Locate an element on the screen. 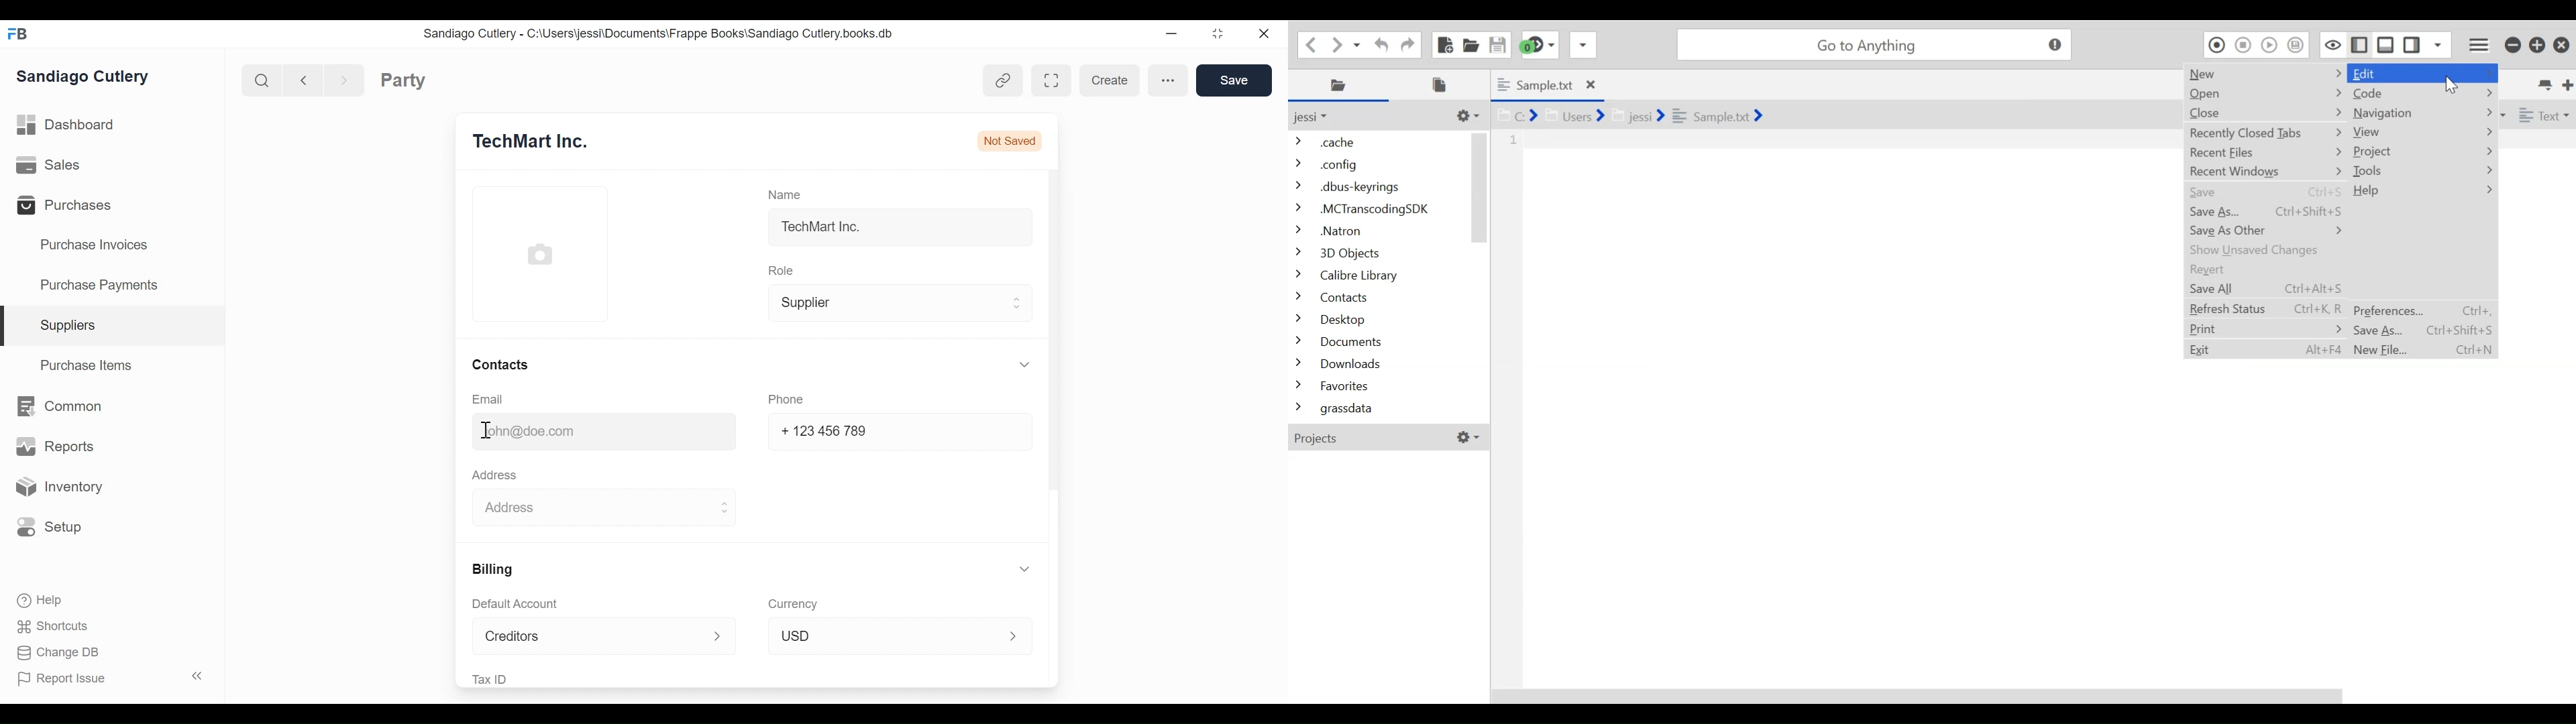 The width and height of the screenshot is (2576, 728). expand is located at coordinates (199, 674).